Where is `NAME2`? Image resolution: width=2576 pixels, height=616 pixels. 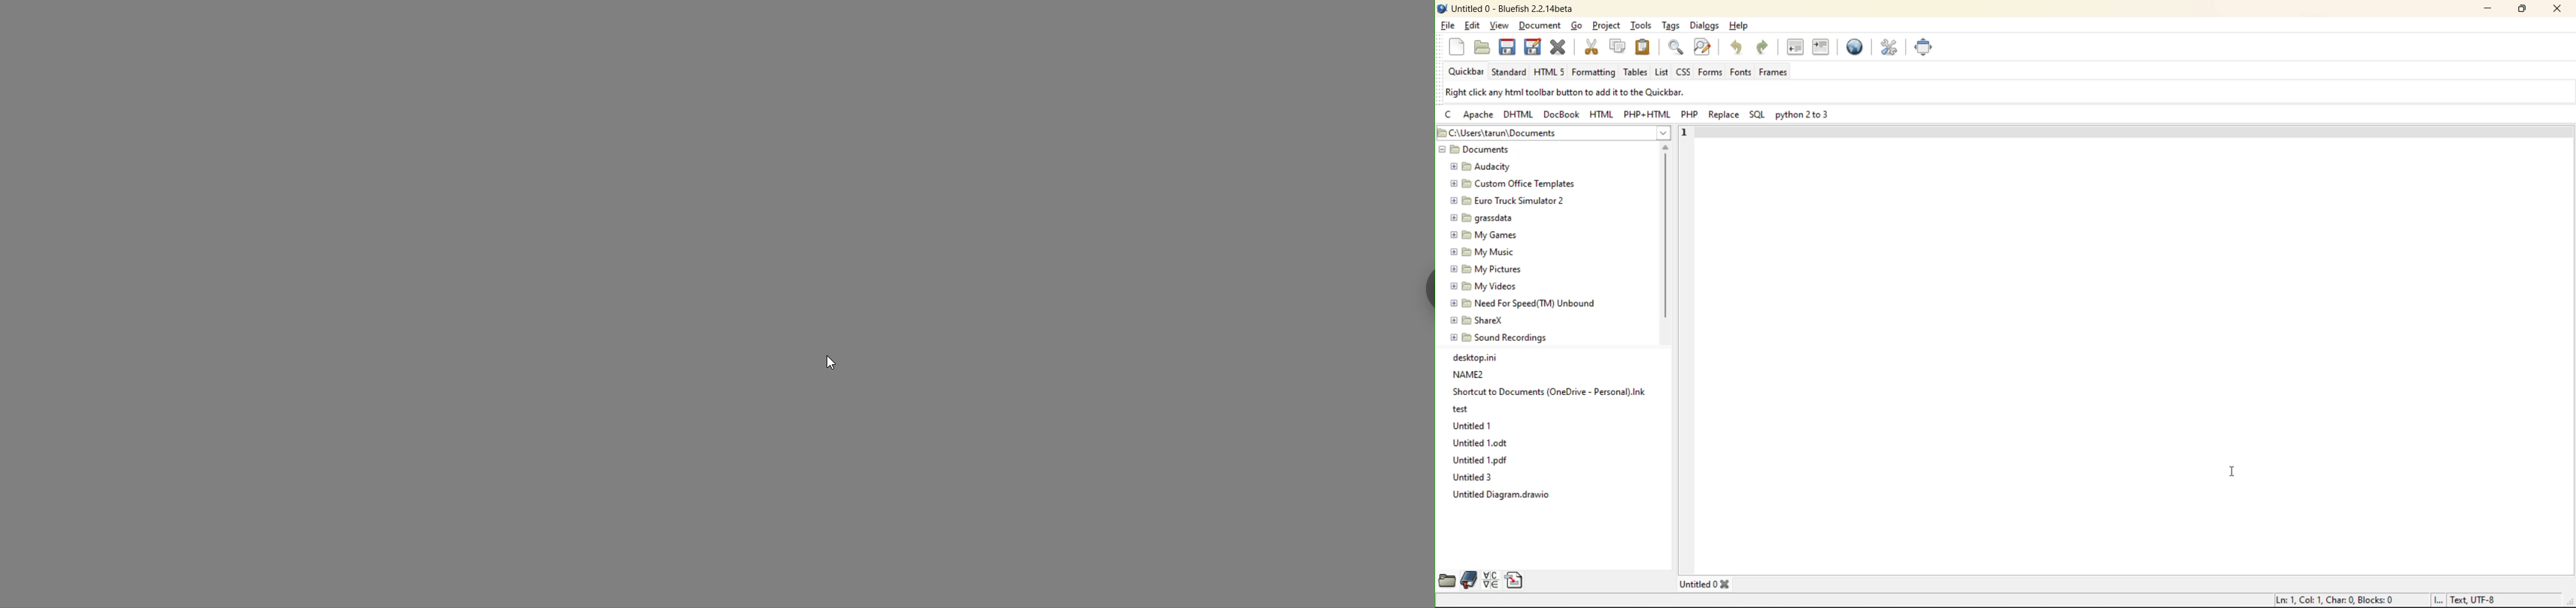 NAME2 is located at coordinates (1469, 374).